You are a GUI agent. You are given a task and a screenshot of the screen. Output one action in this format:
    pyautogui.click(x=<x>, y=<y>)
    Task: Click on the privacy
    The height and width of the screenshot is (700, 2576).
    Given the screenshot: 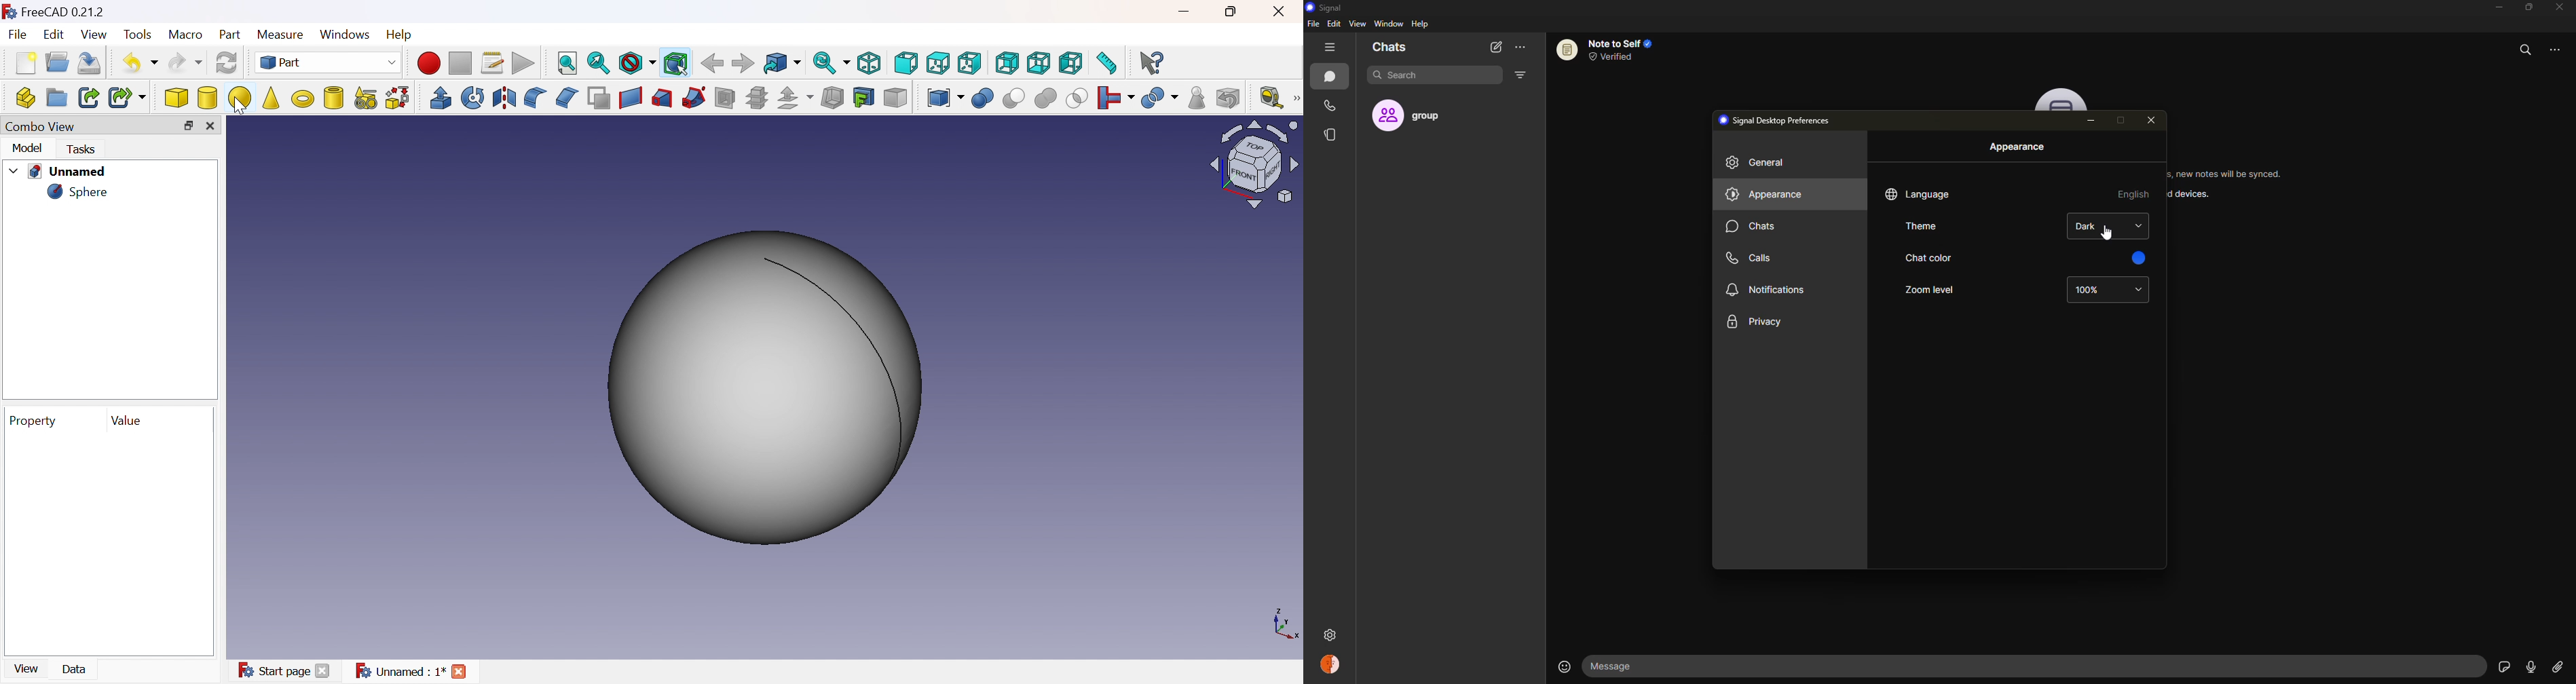 What is the action you would take?
    pyautogui.click(x=1757, y=322)
    